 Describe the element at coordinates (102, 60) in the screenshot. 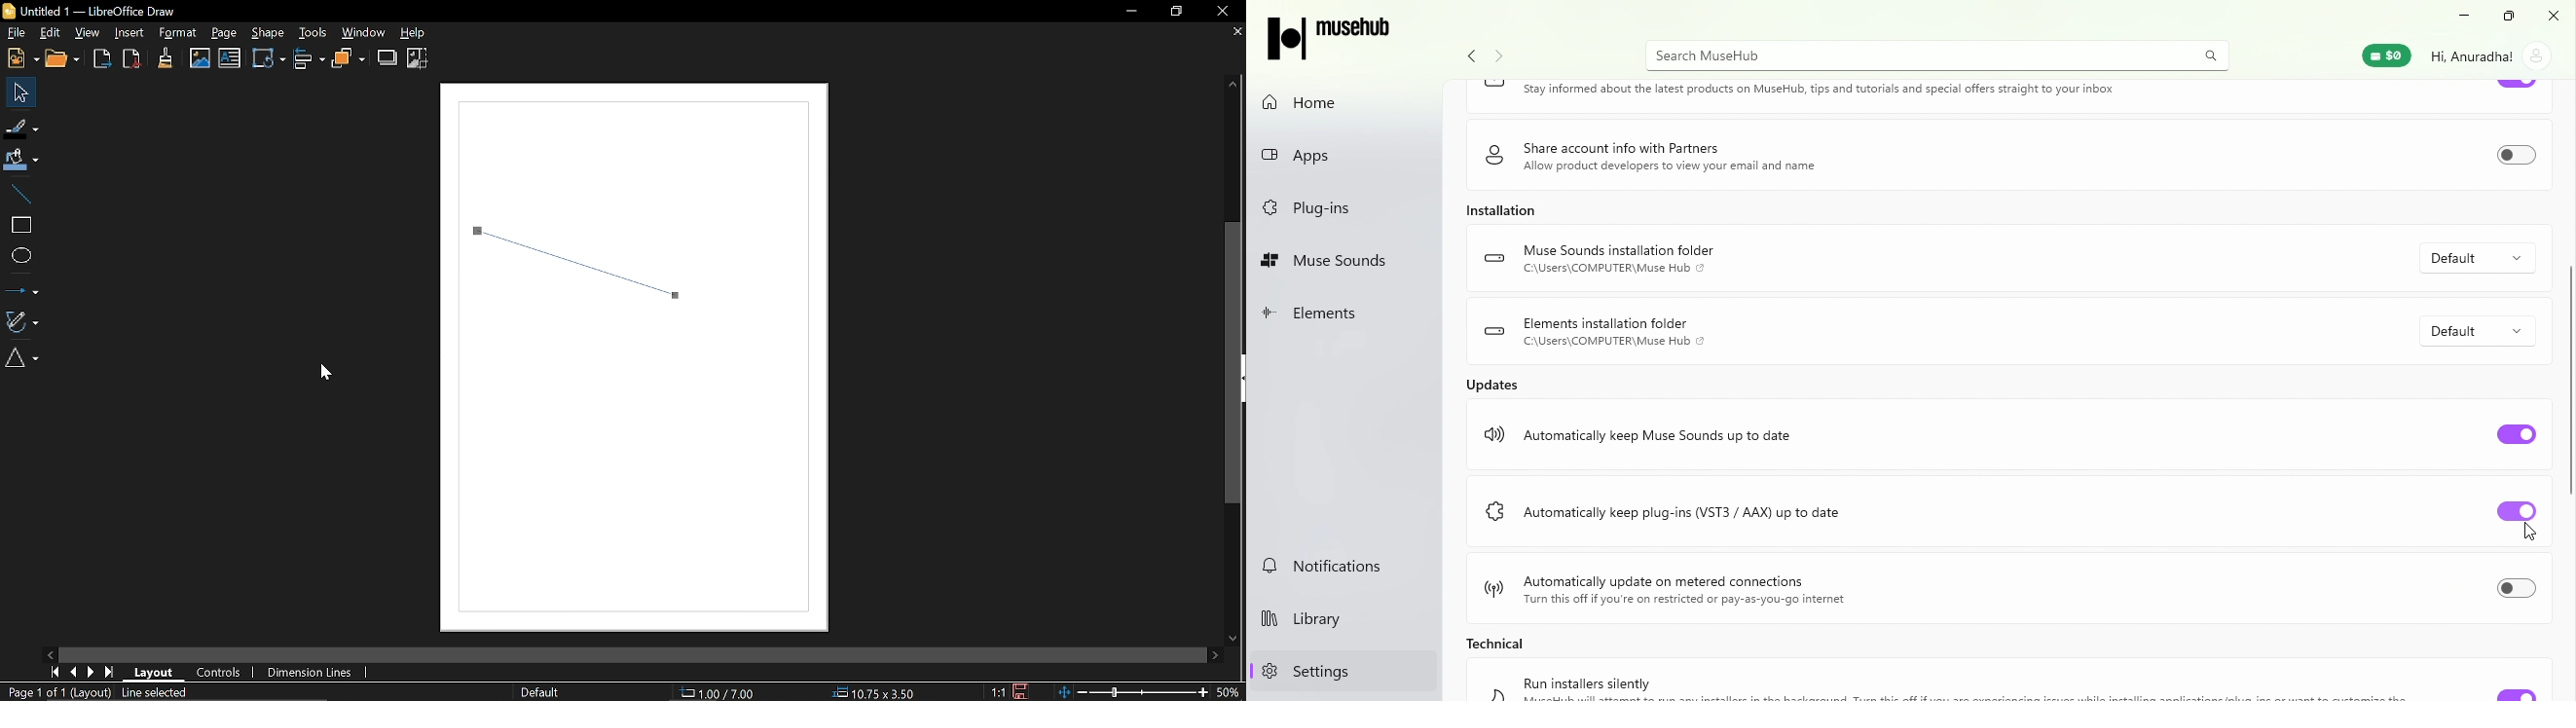

I see `Export` at that location.